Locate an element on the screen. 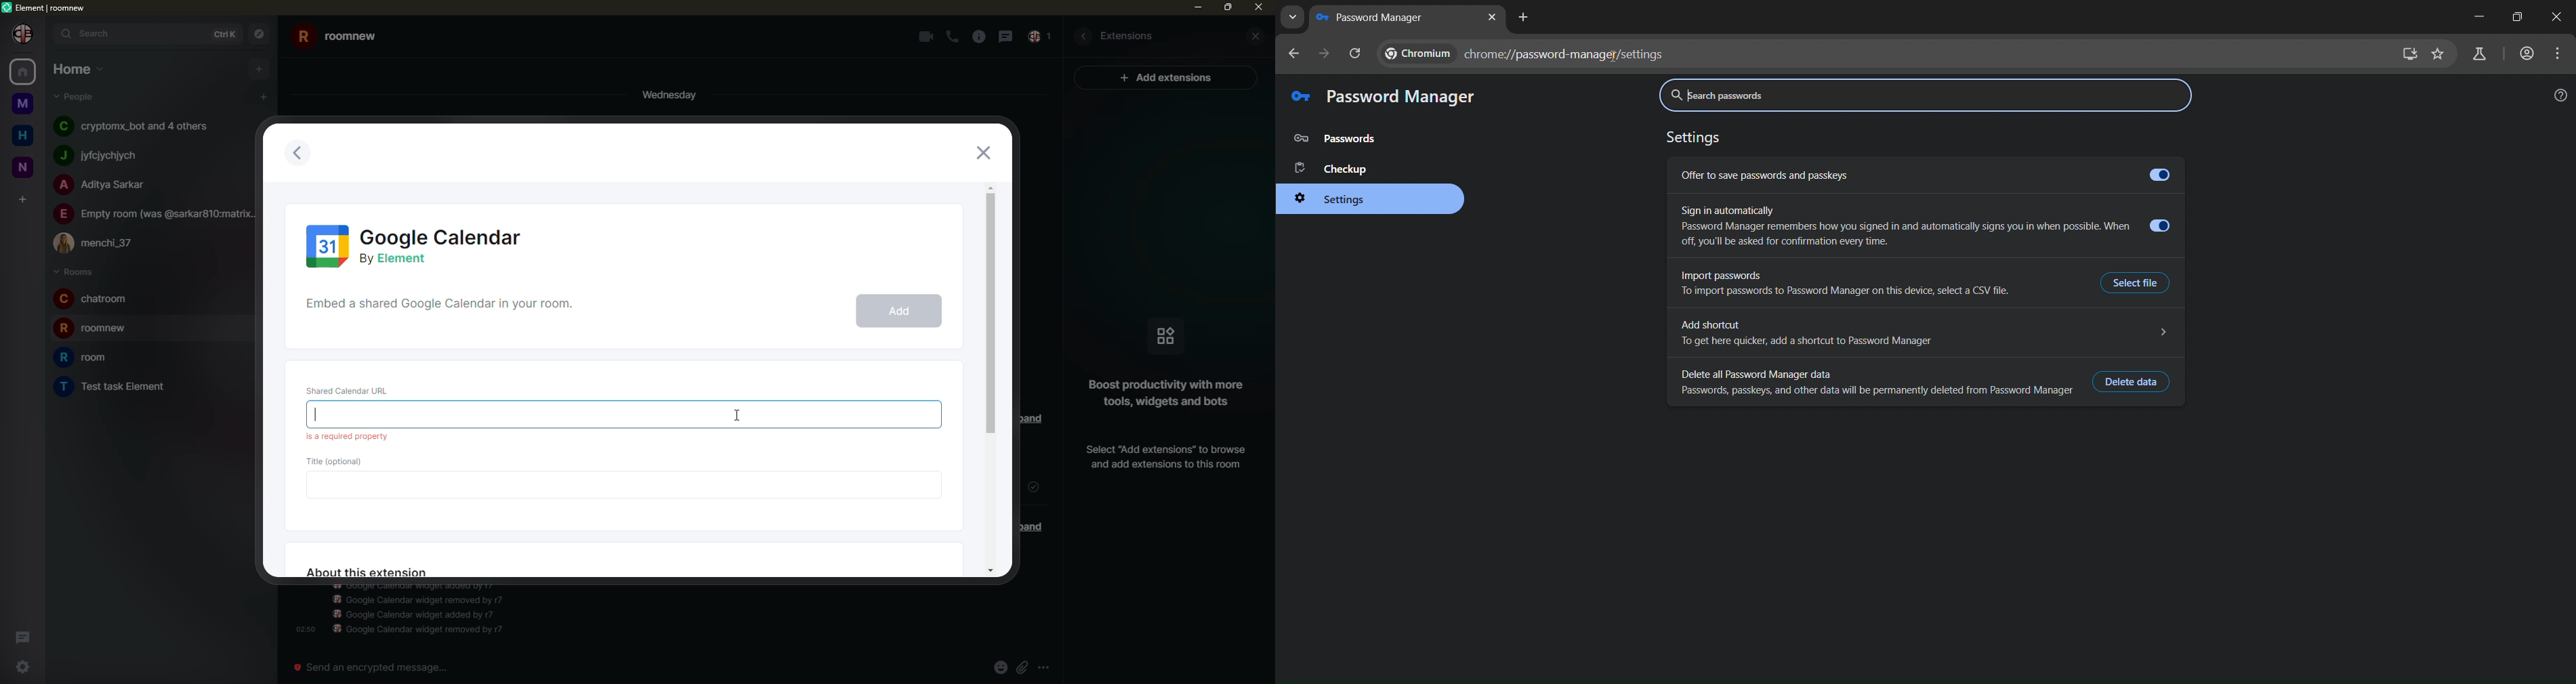  room is located at coordinates (94, 299).